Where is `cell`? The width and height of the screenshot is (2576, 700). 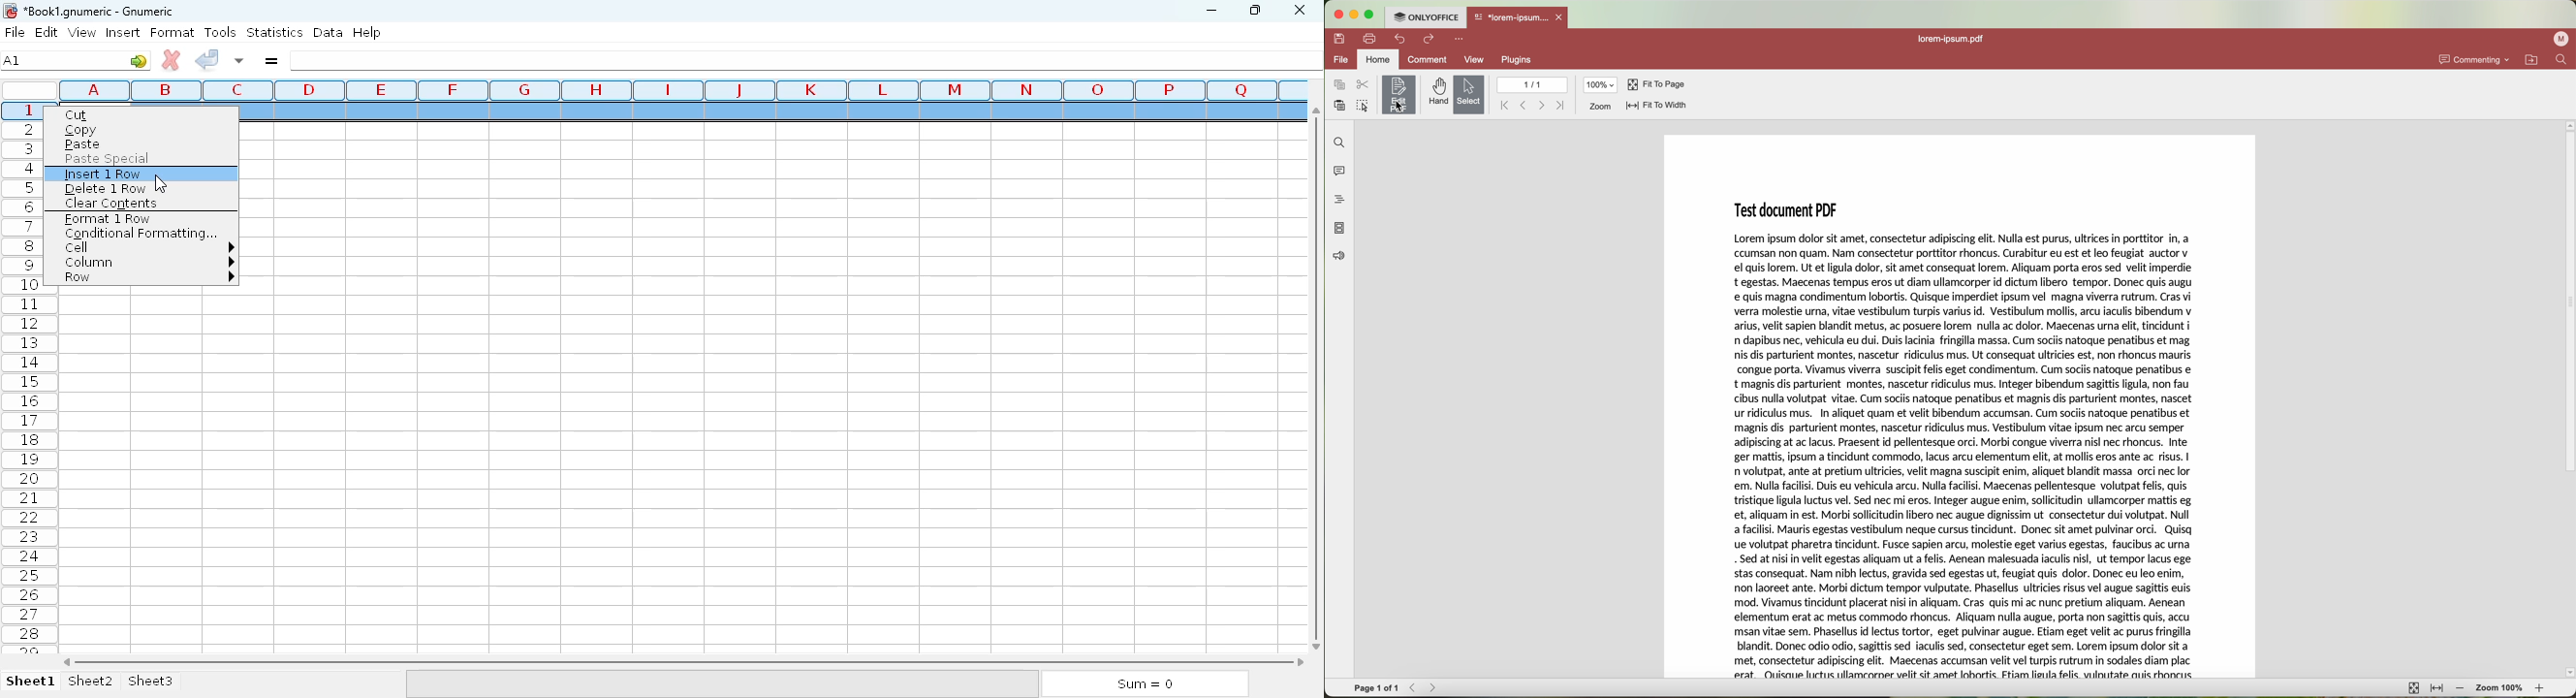 cell is located at coordinates (148, 248).